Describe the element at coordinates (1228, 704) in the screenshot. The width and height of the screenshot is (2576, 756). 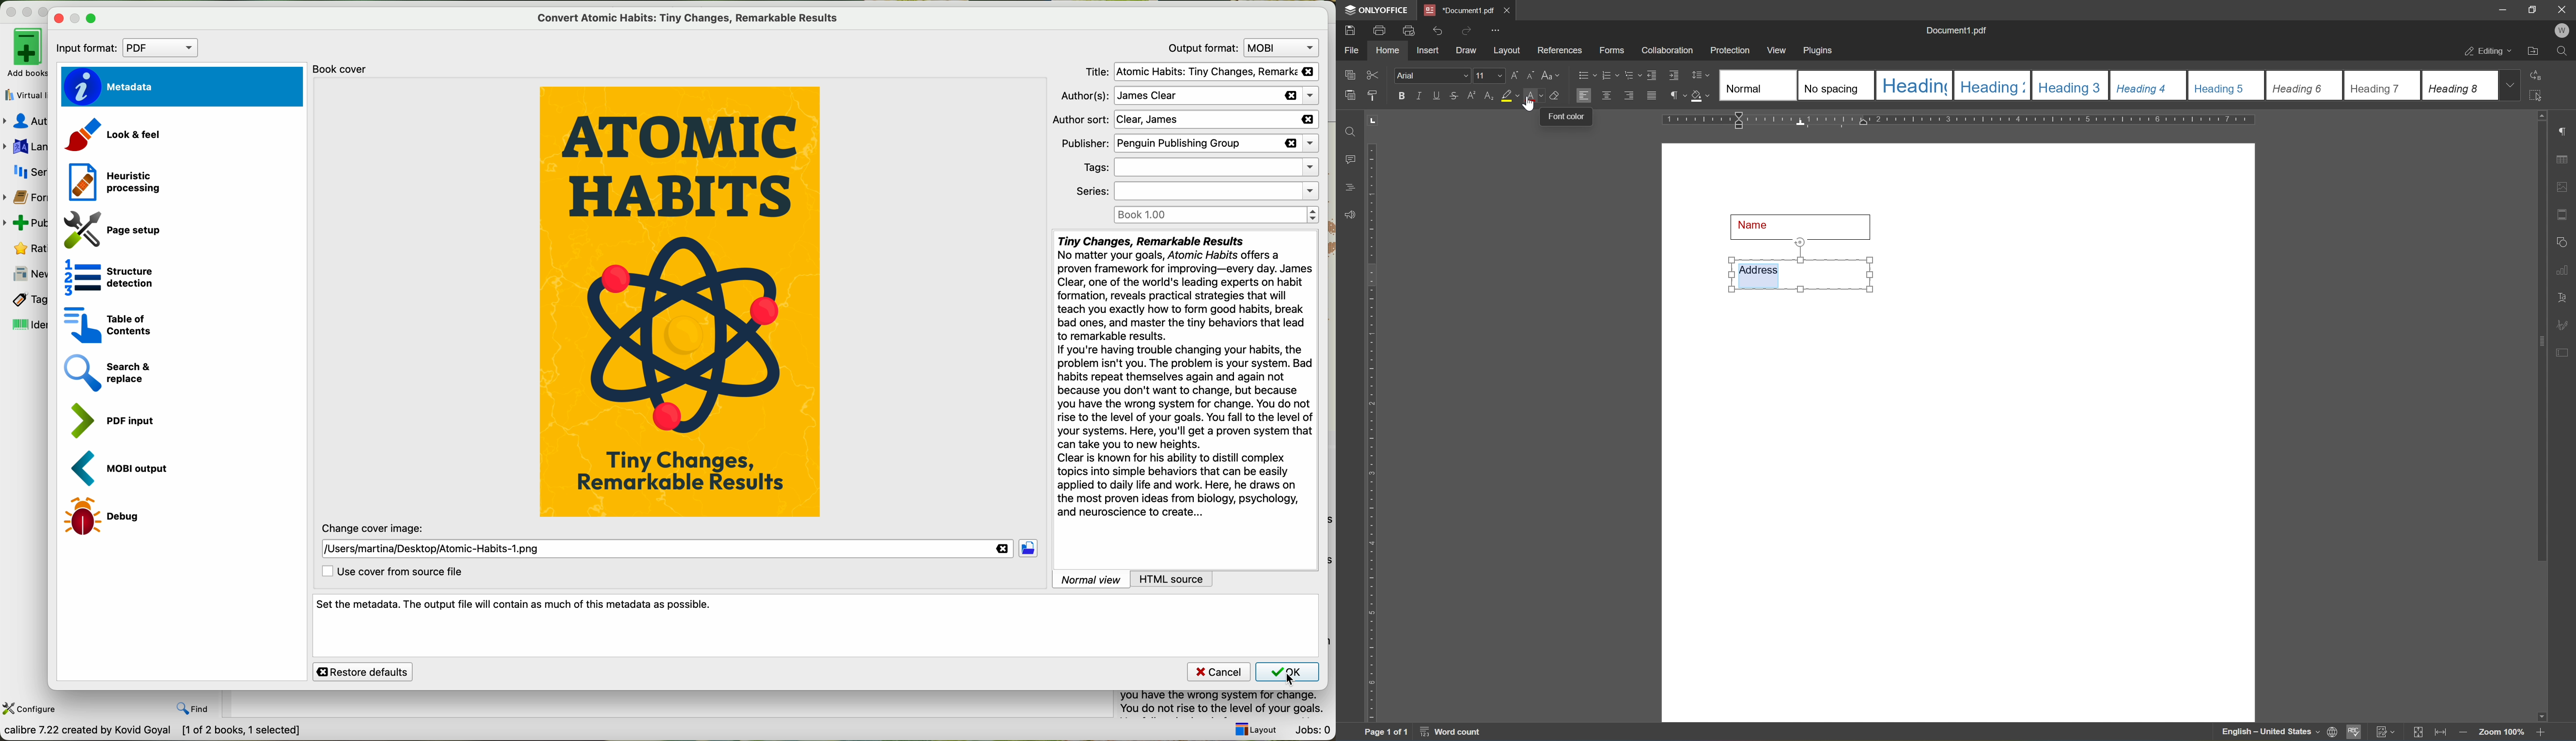
I see `summary` at that location.